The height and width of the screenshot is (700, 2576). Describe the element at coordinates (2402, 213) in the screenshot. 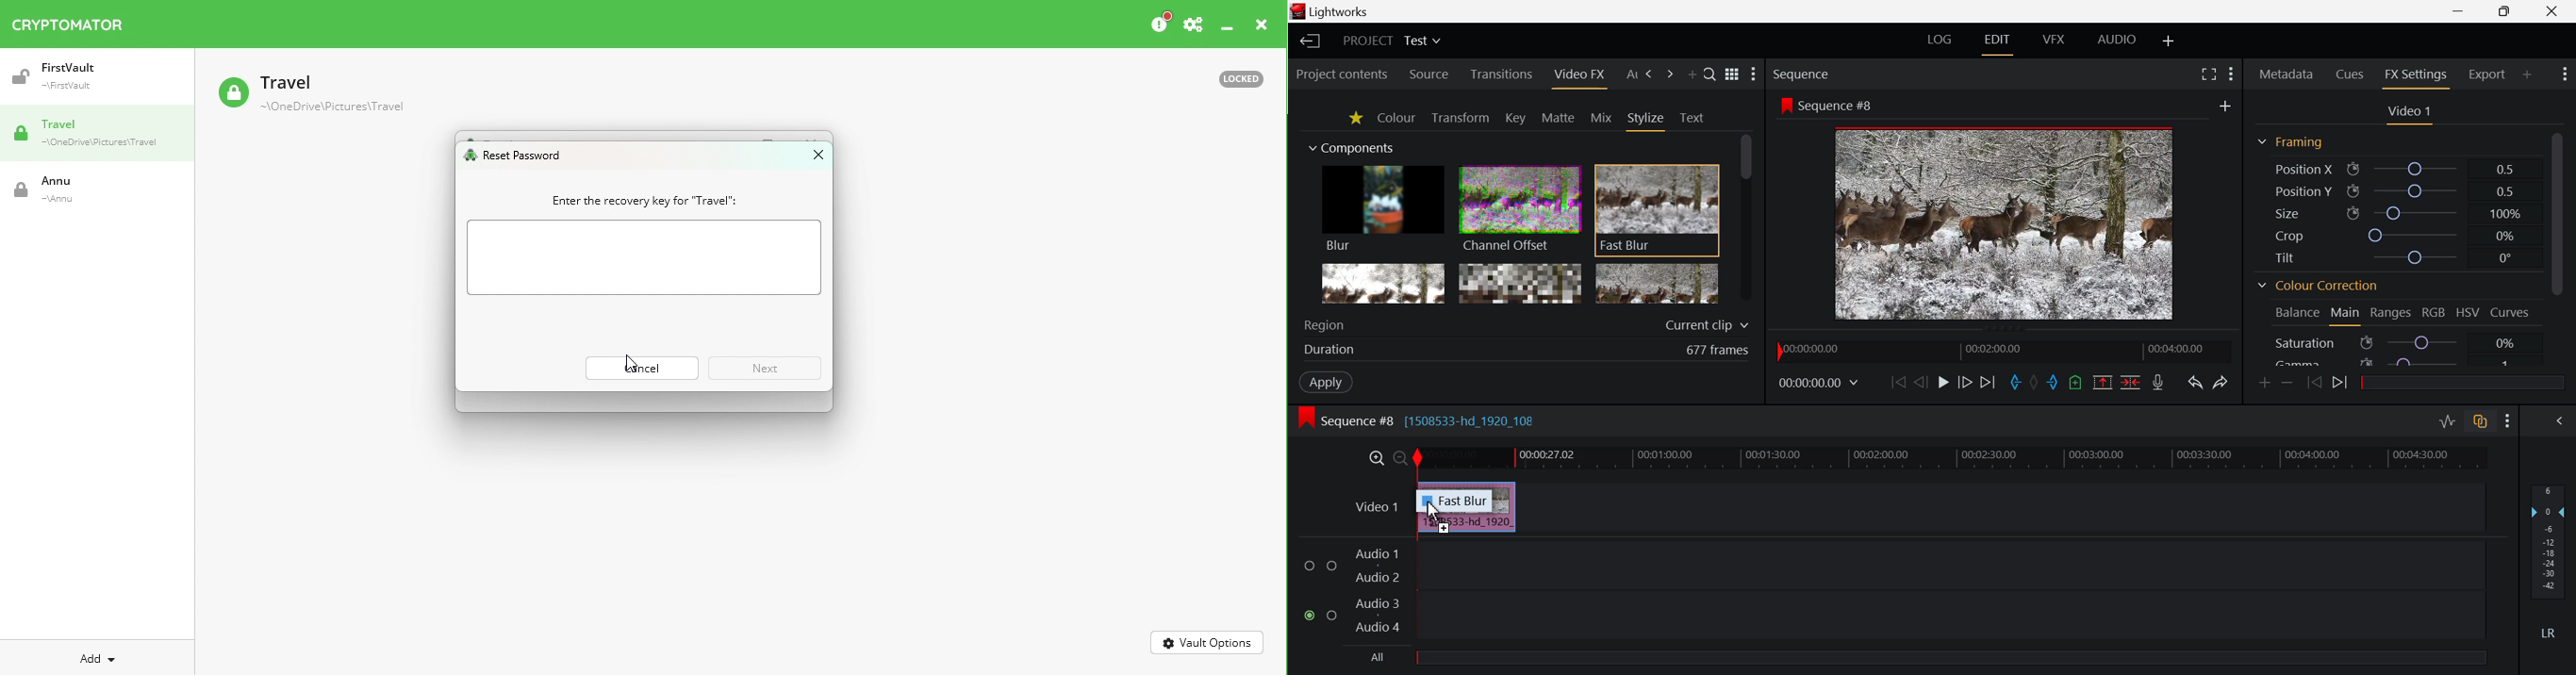

I see `Size` at that location.